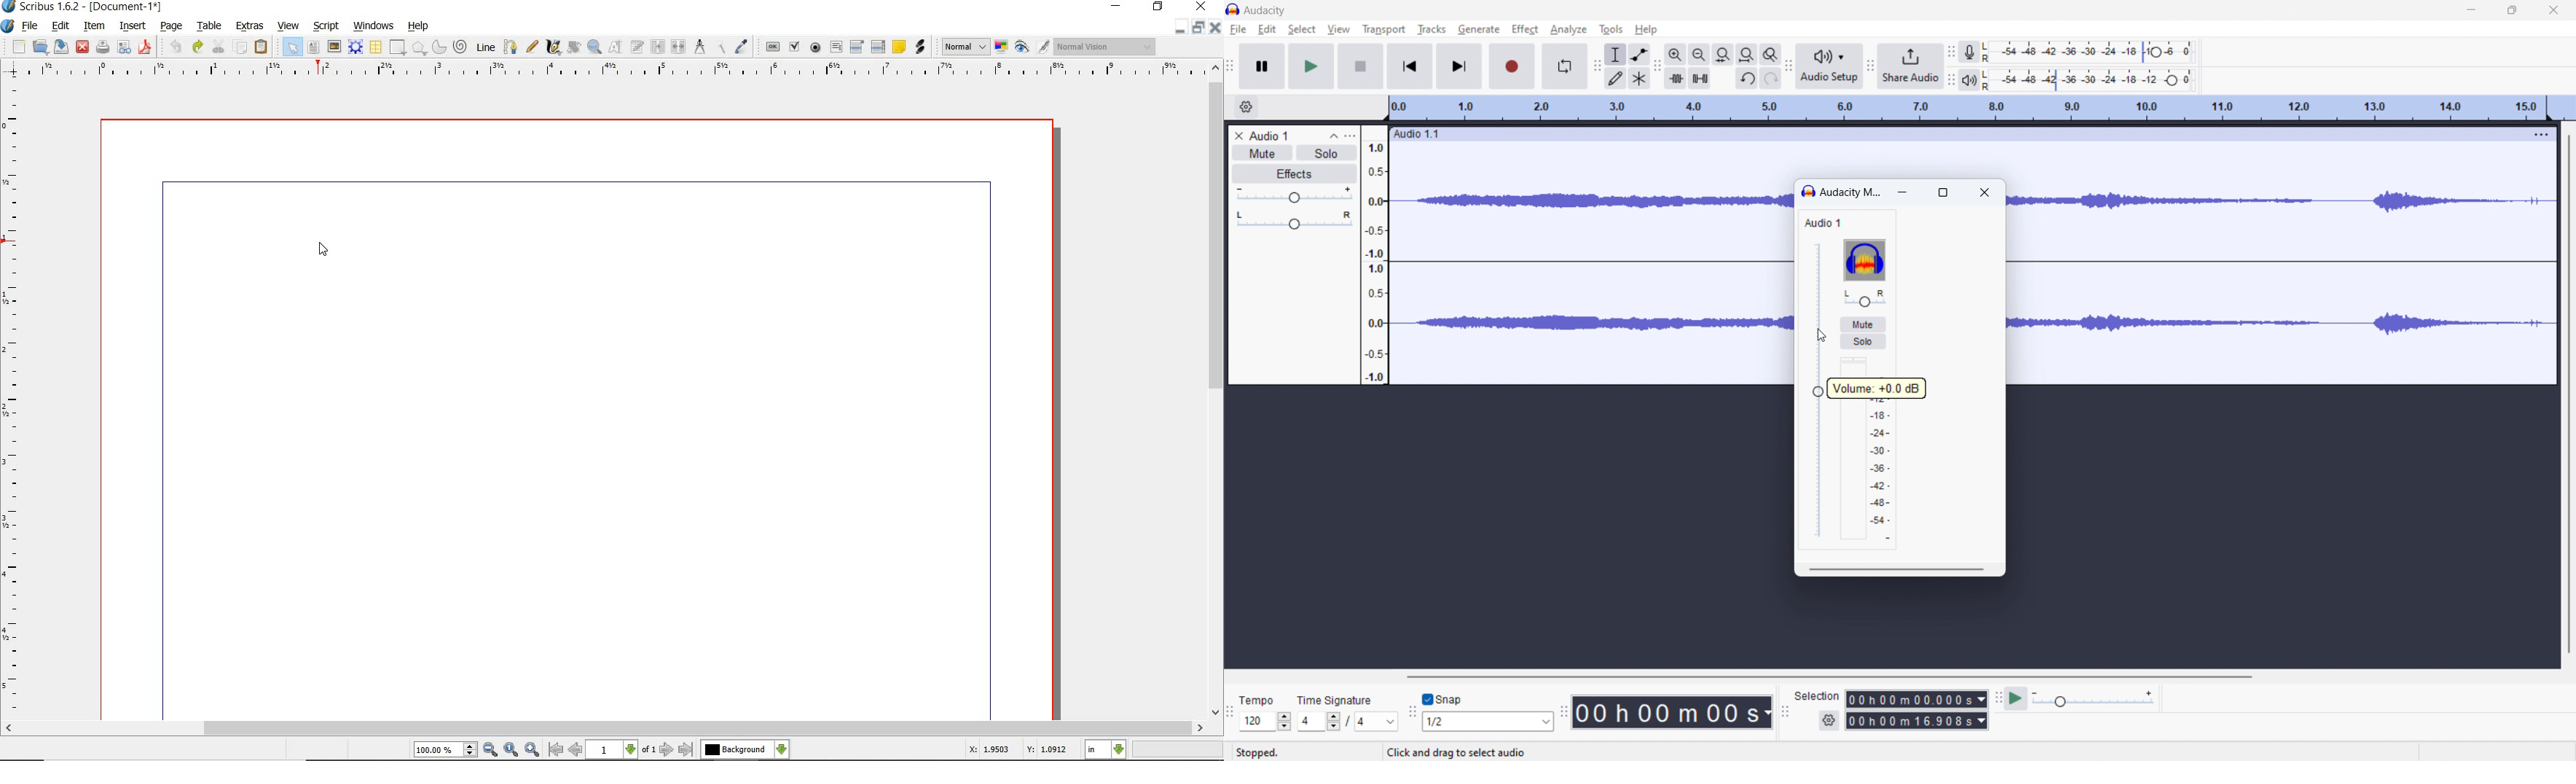 This screenshot has width=2576, height=784. What do you see at coordinates (1915, 700) in the screenshot?
I see `start time` at bounding box center [1915, 700].